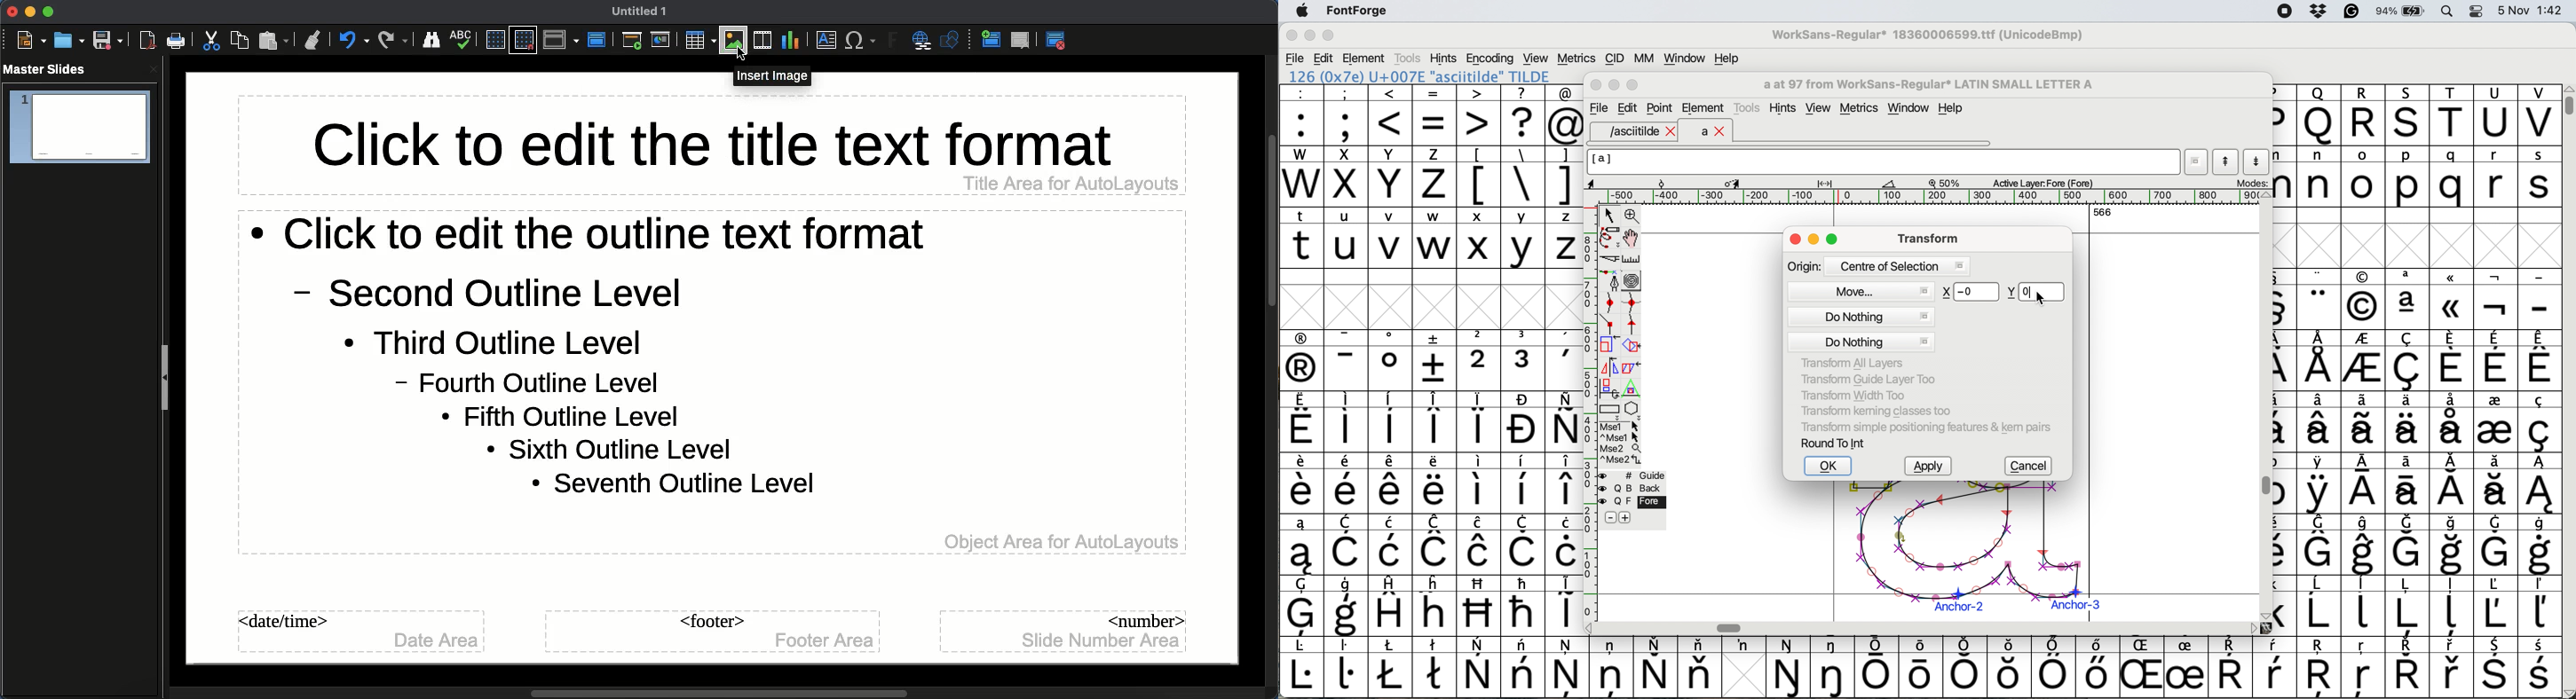  I want to click on W, so click(1303, 177).